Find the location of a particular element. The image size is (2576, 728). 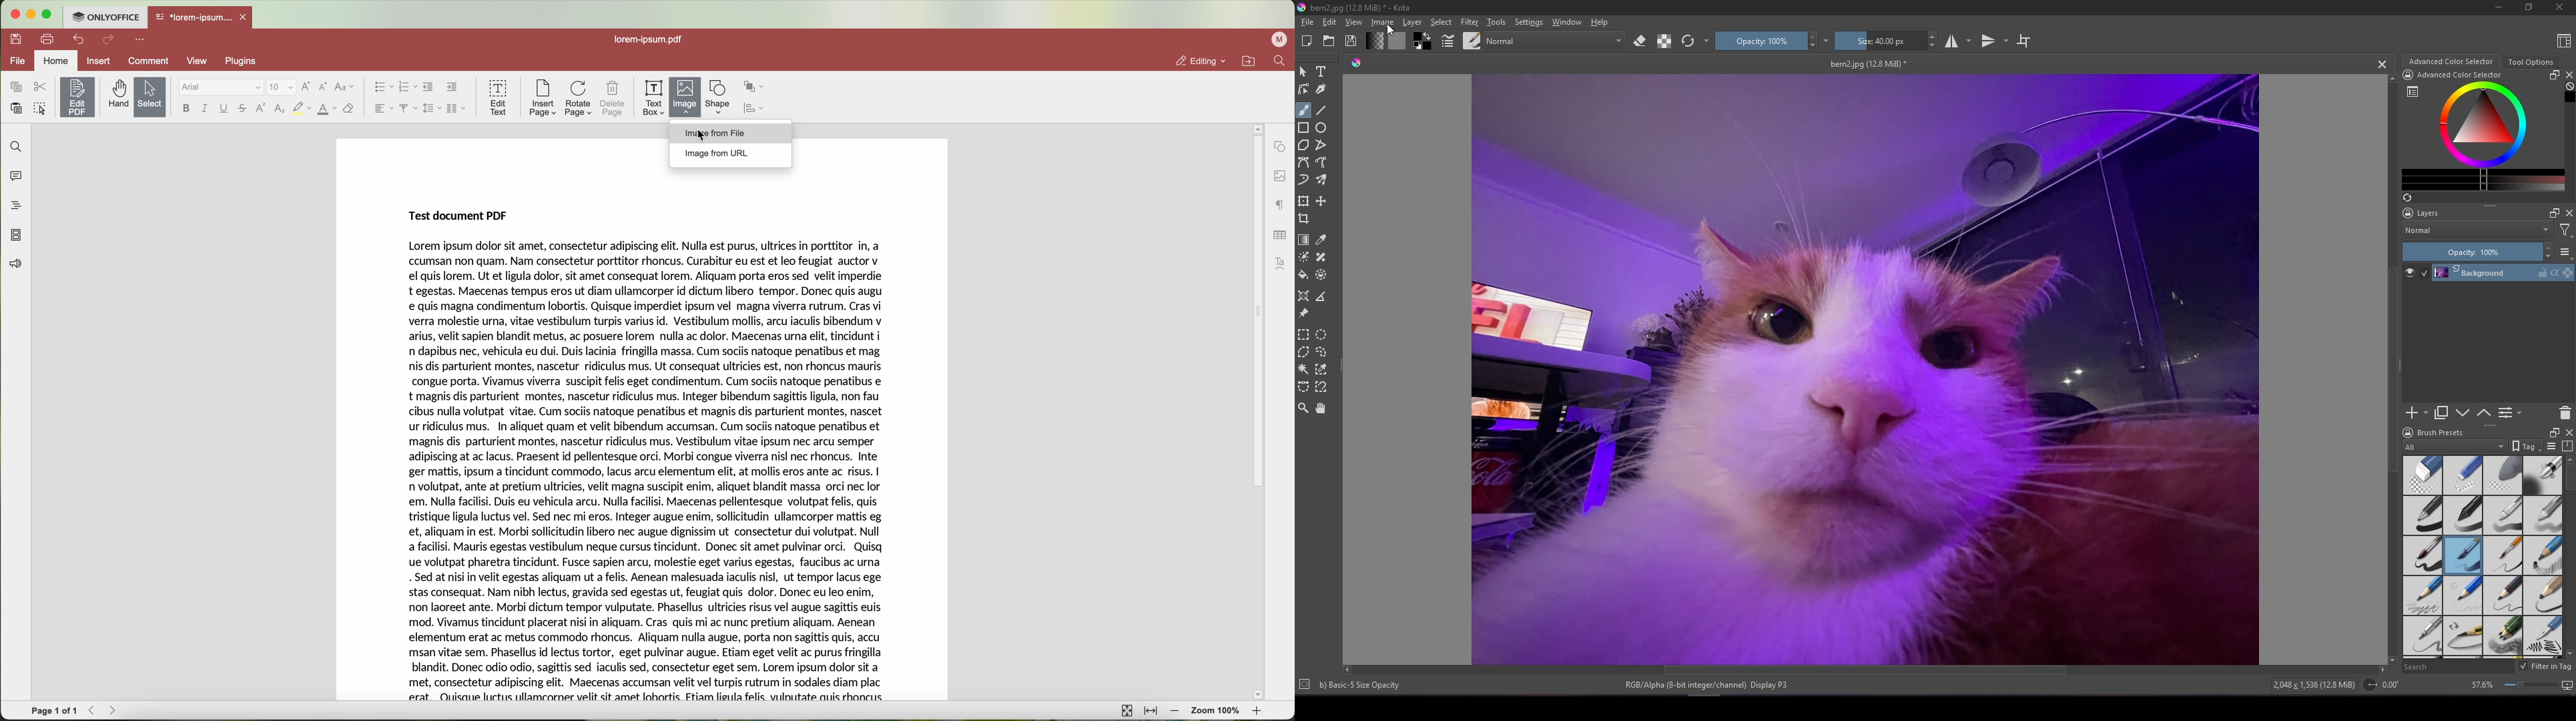

Fill patterns is located at coordinates (1397, 41).